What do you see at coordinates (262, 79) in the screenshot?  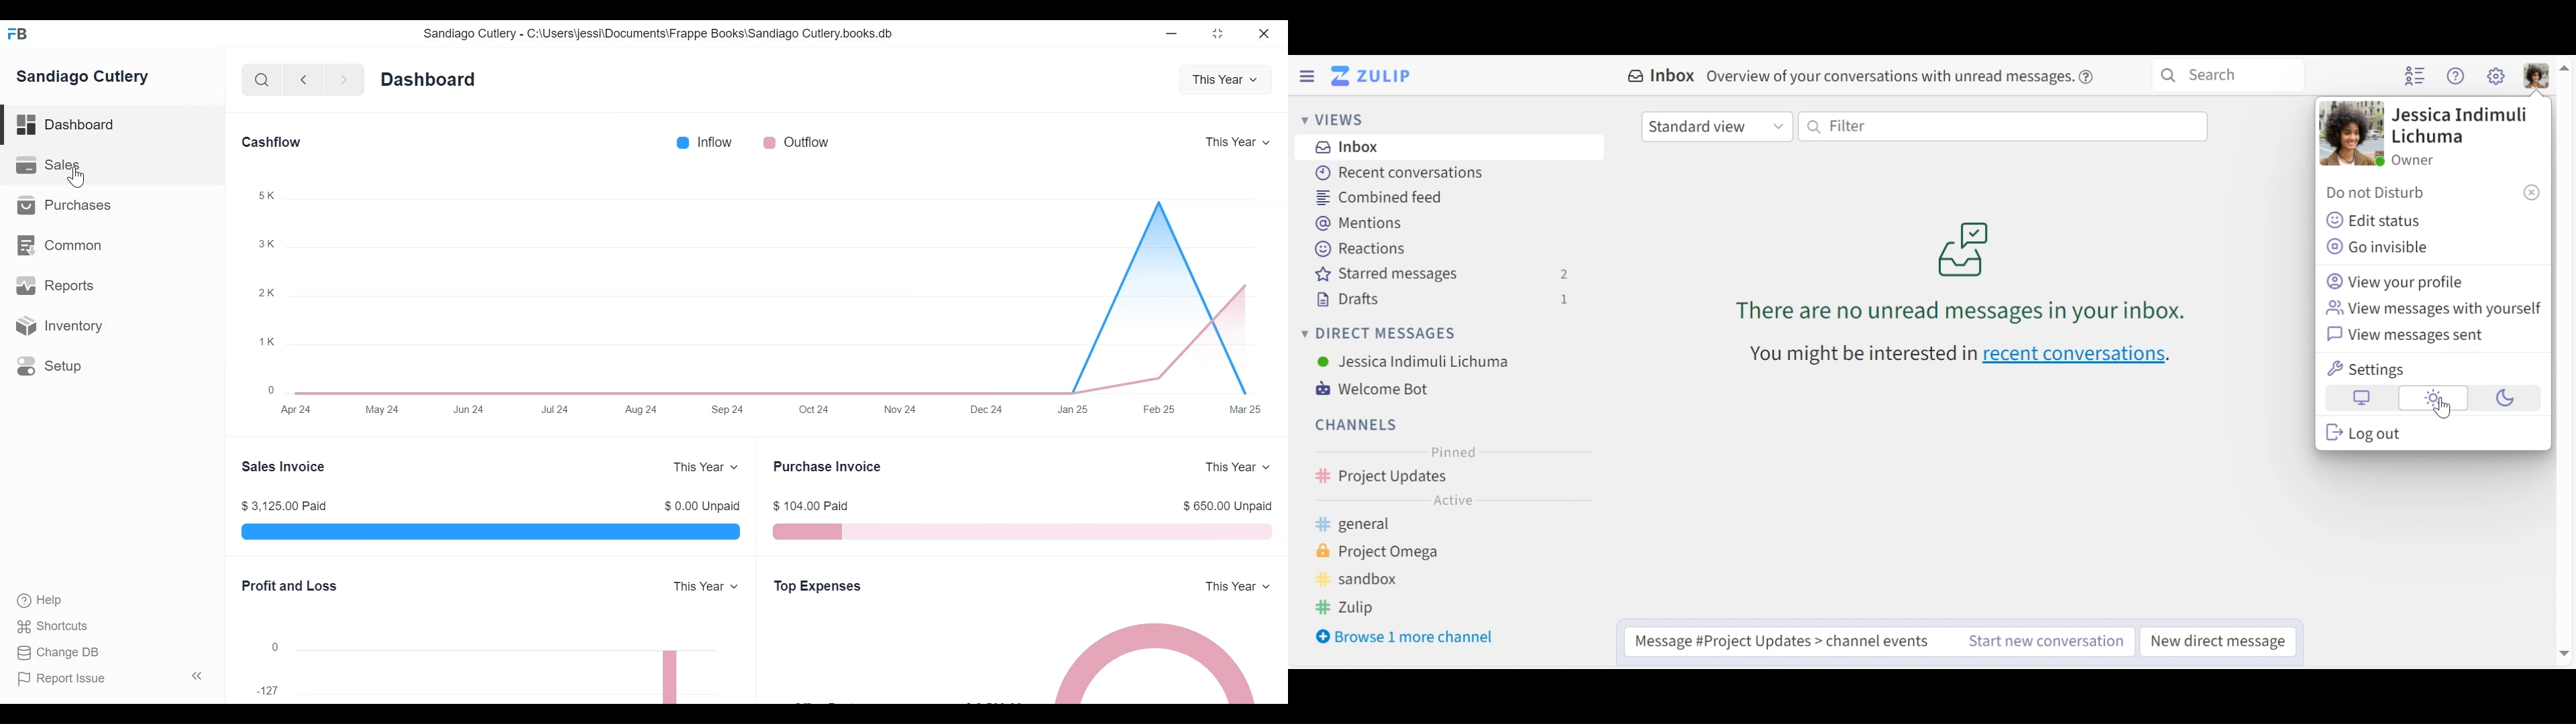 I see `Search` at bounding box center [262, 79].